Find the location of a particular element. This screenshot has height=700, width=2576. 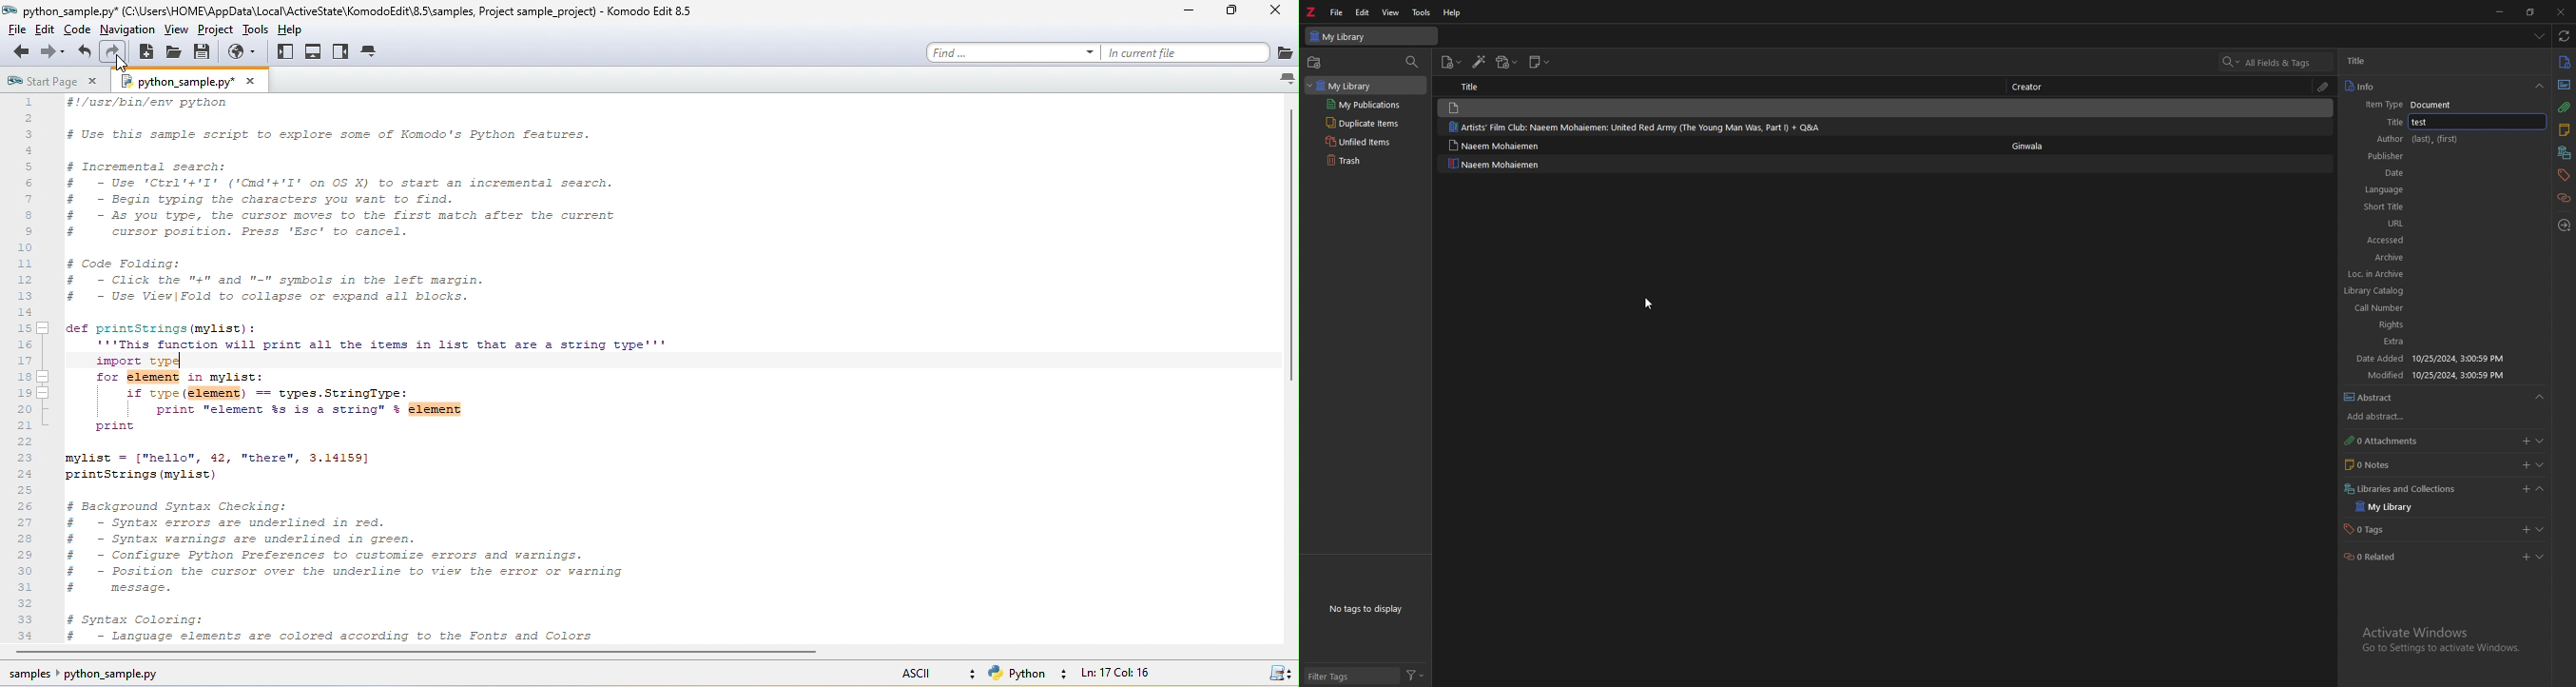

short title is located at coordinates (2381, 342).